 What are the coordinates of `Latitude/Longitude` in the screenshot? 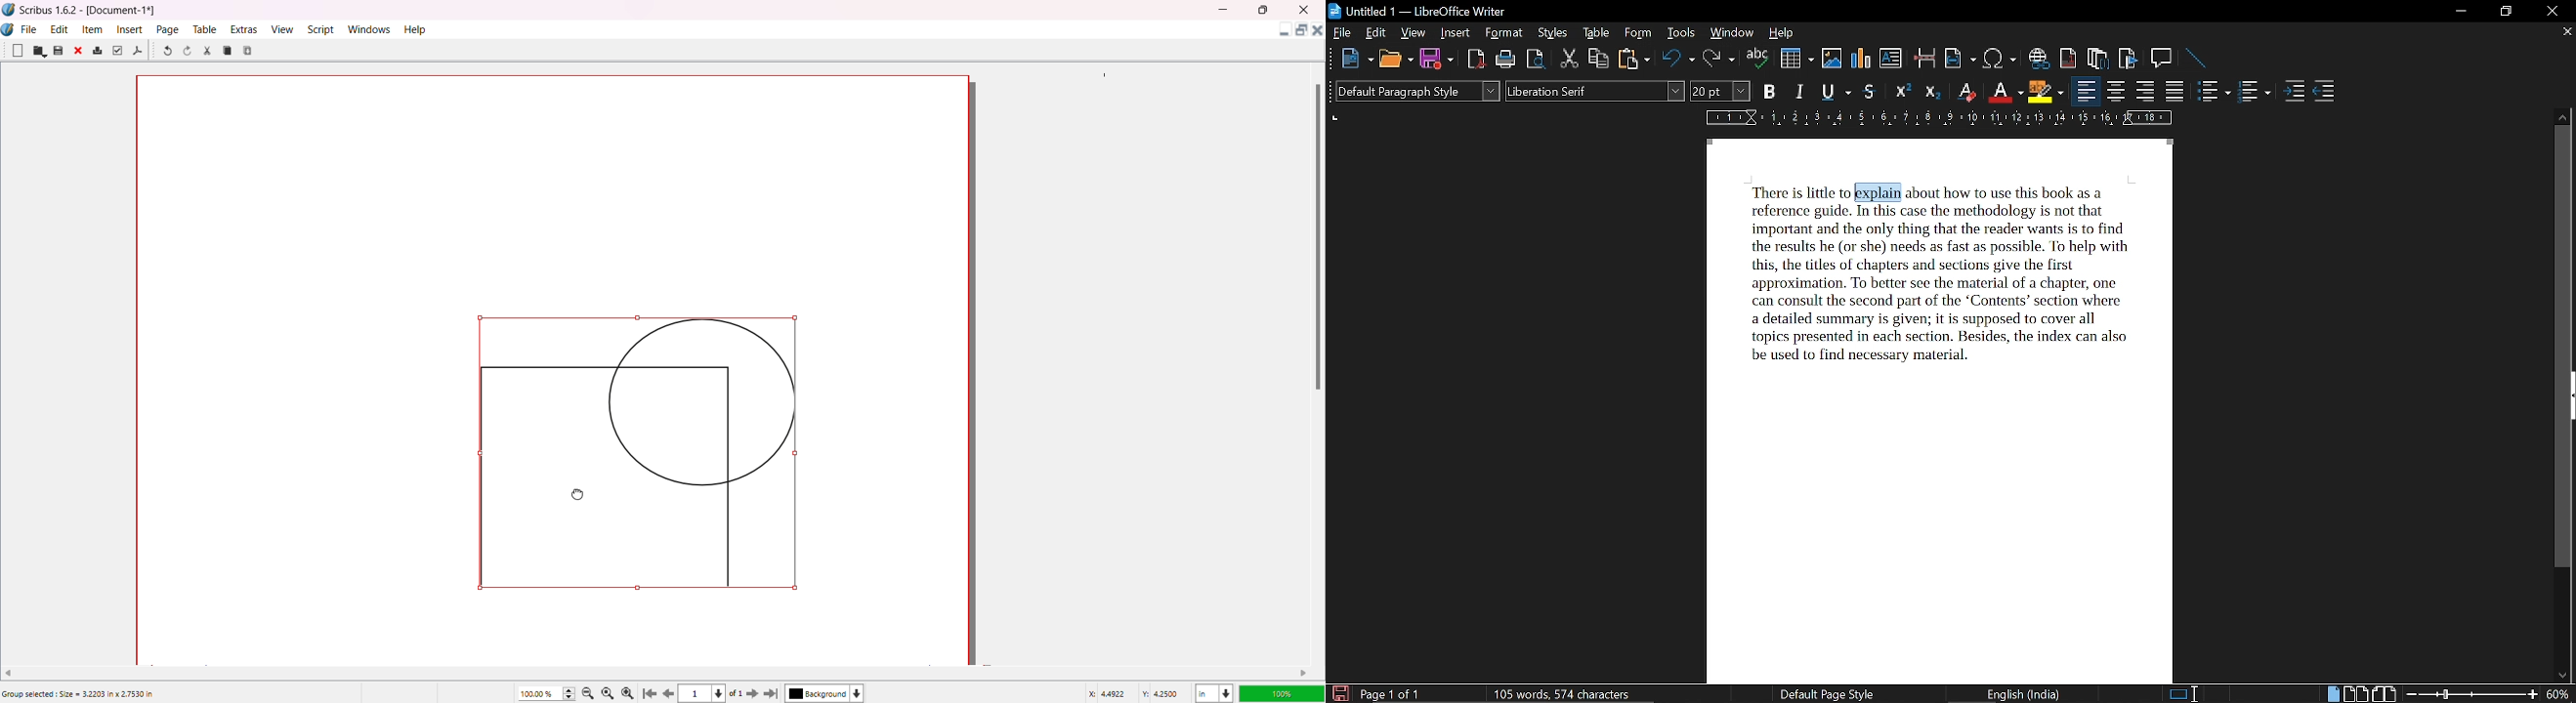 It's located at (1137, 693).